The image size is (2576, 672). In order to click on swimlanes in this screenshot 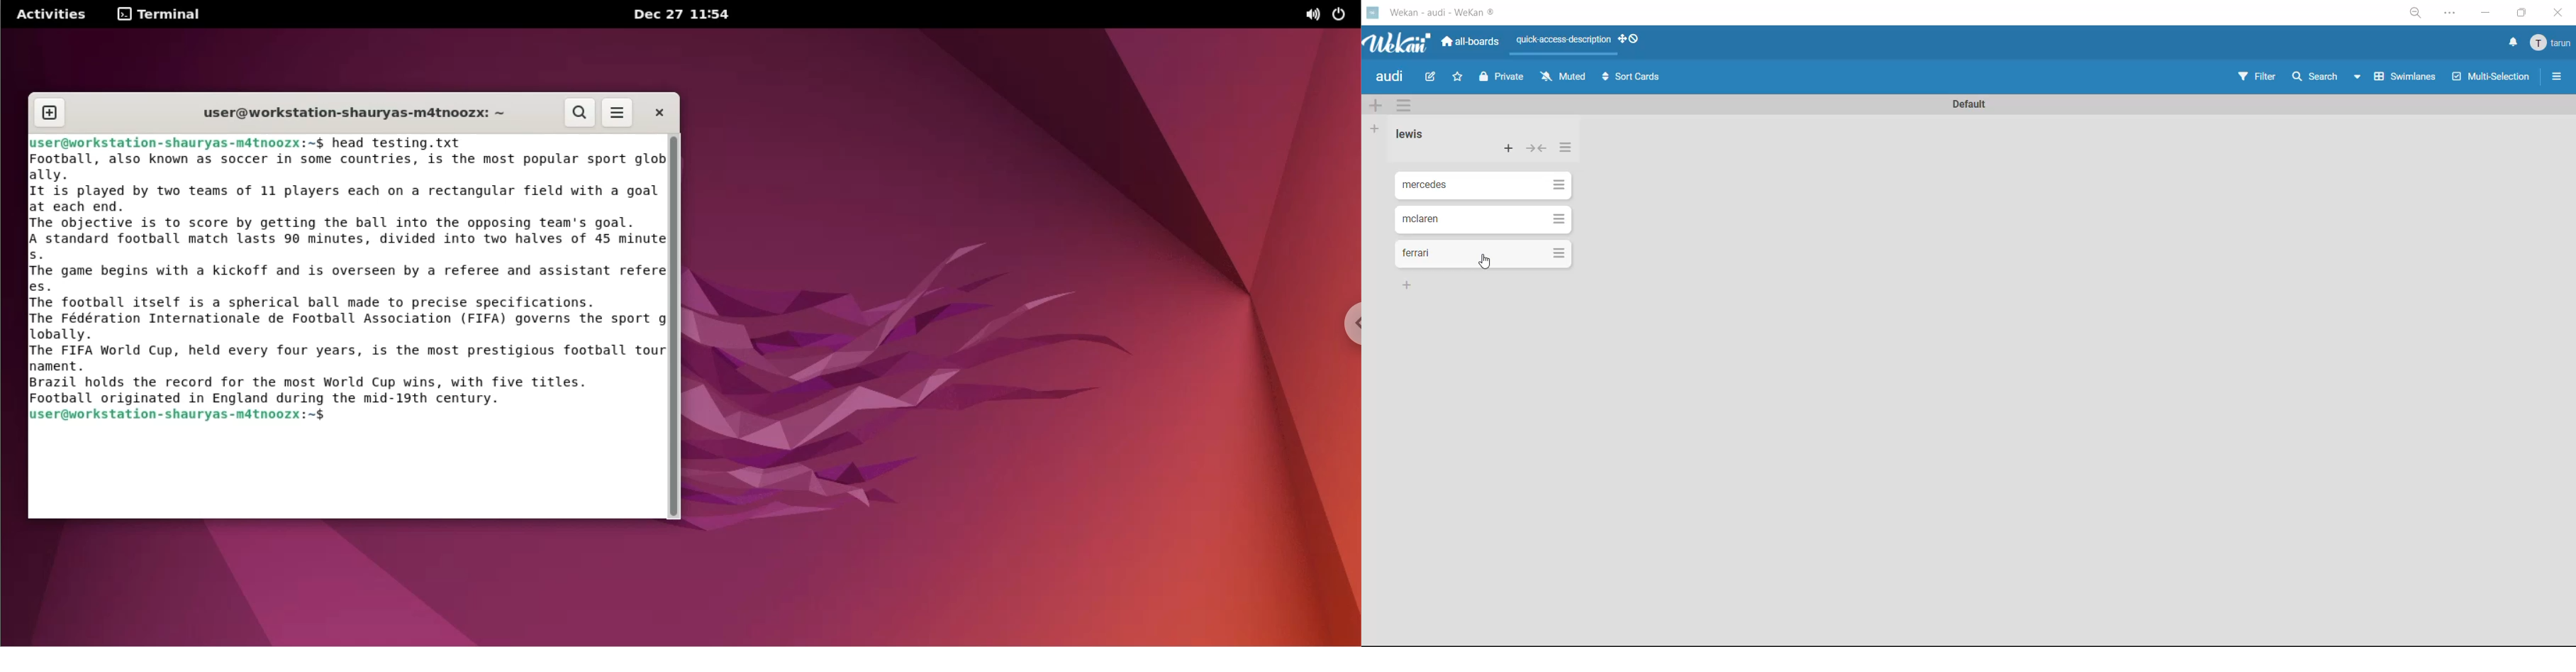, I will do `click(2406, 76)`.